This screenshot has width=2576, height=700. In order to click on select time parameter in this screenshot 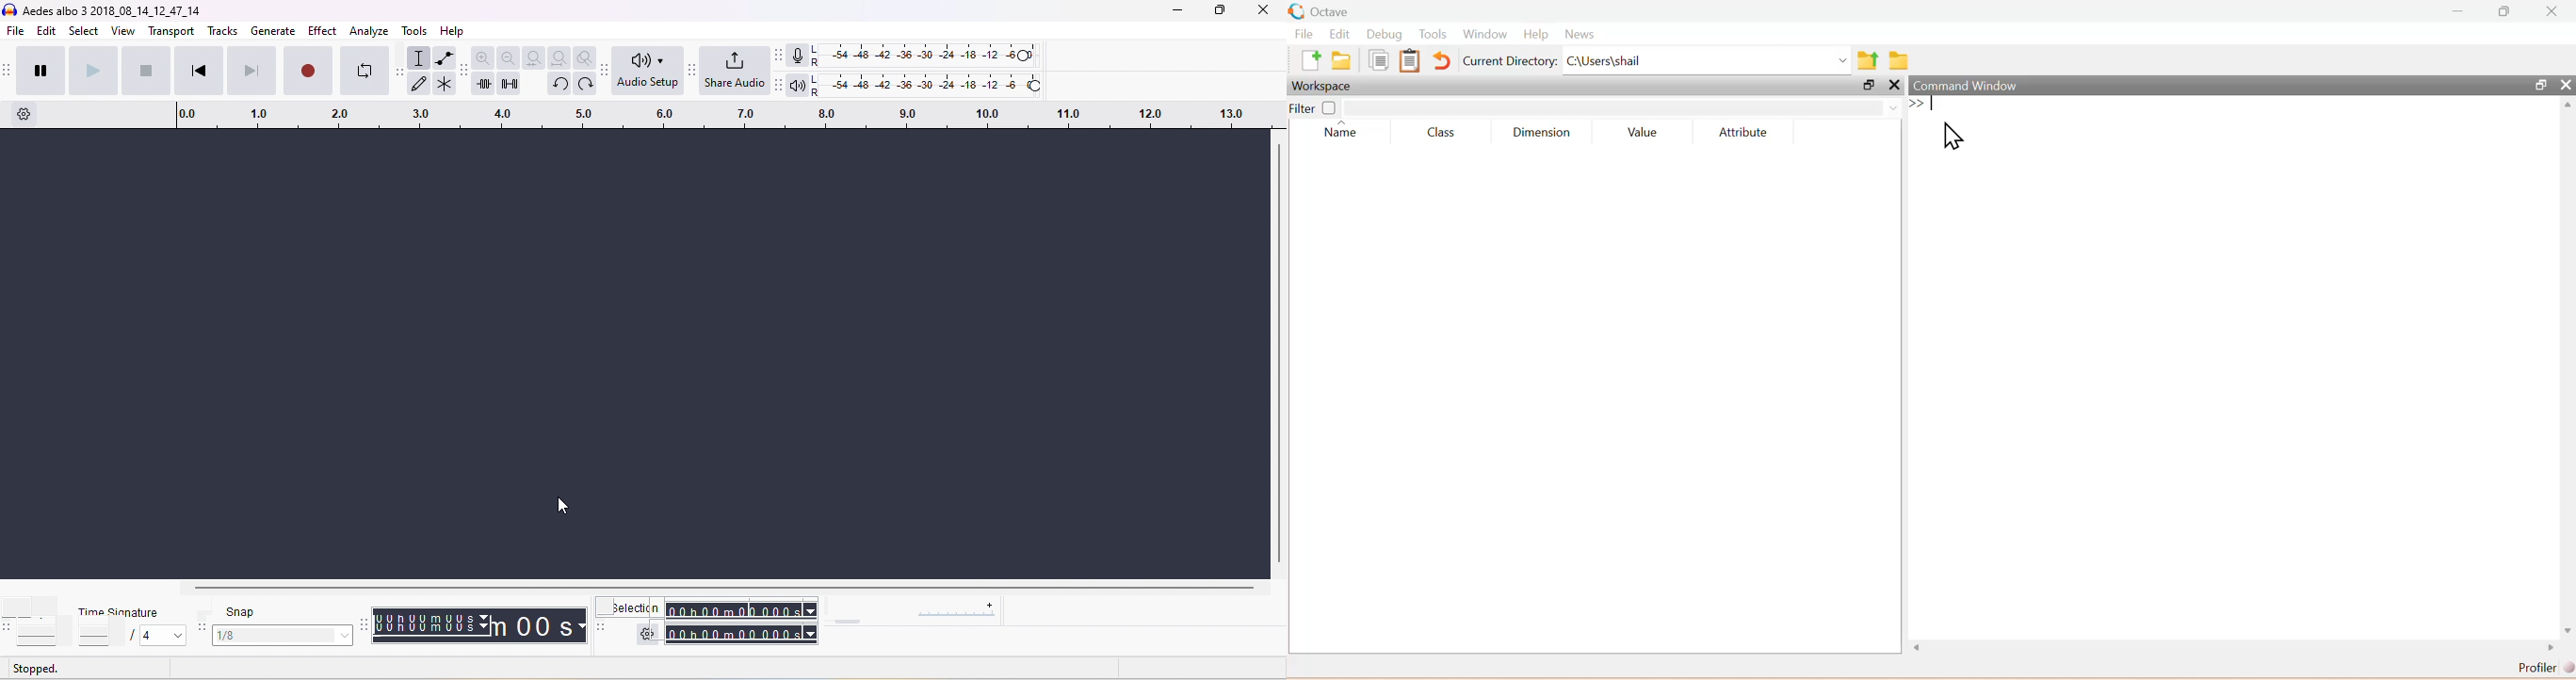, I will do `click(810, 611)`.